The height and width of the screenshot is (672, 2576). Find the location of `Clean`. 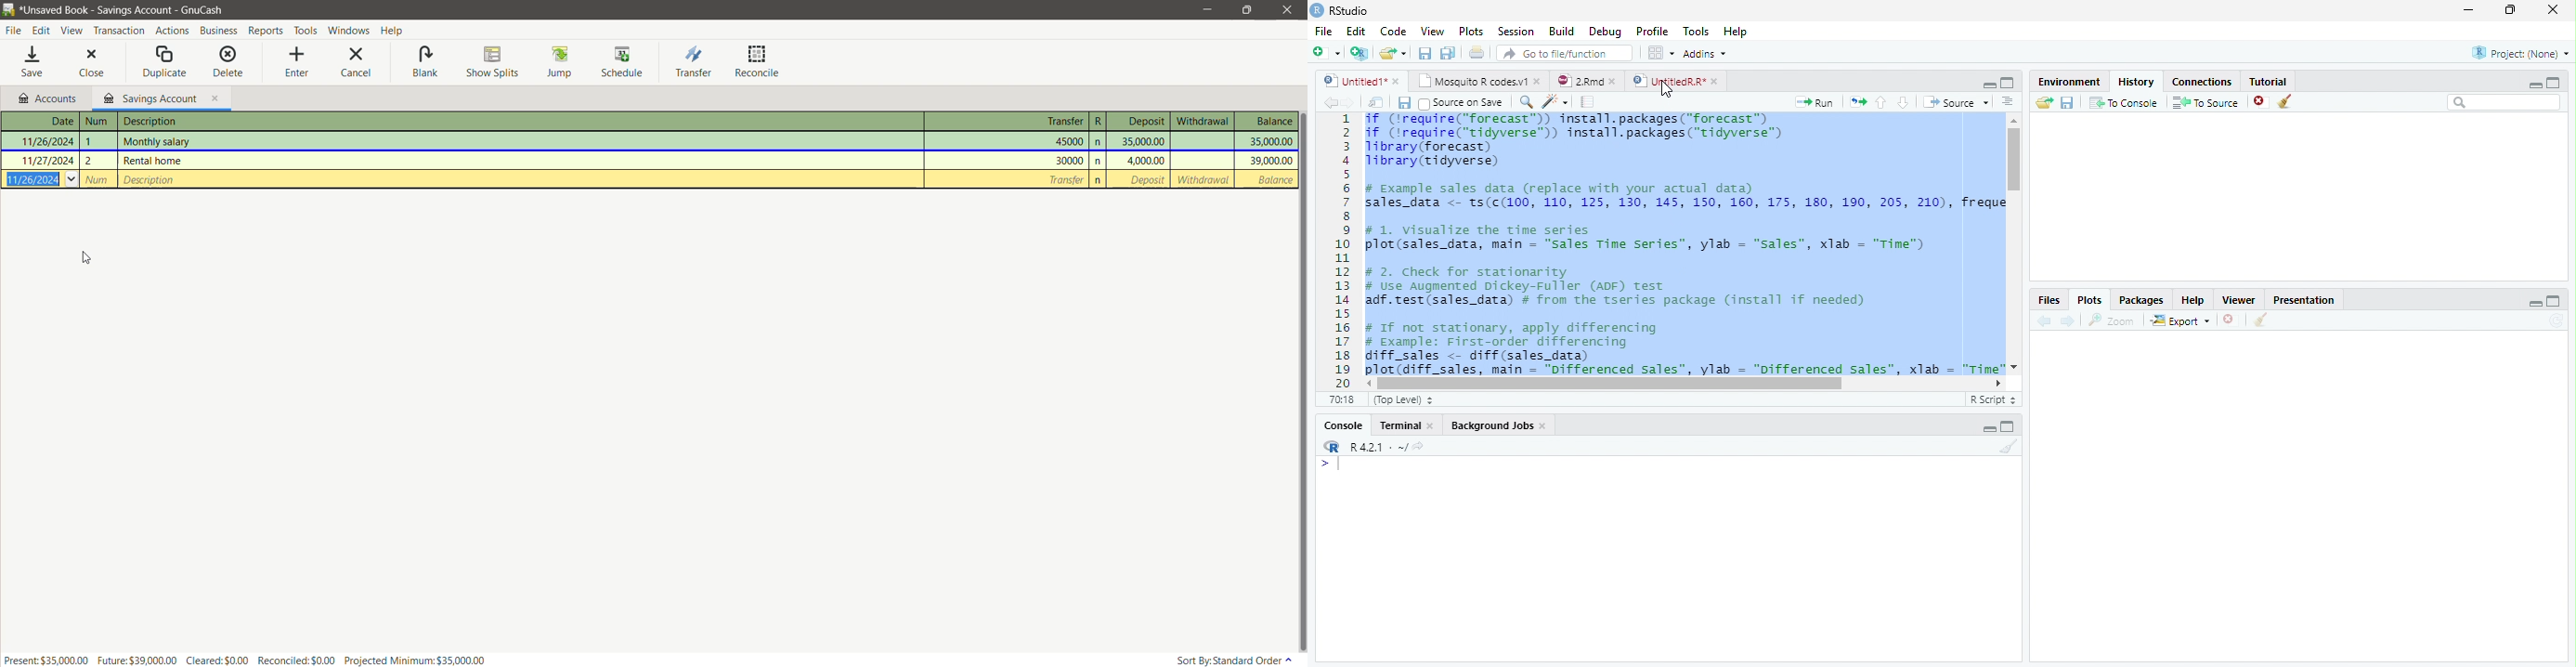

Clean is located at coordinates (2288, 101).